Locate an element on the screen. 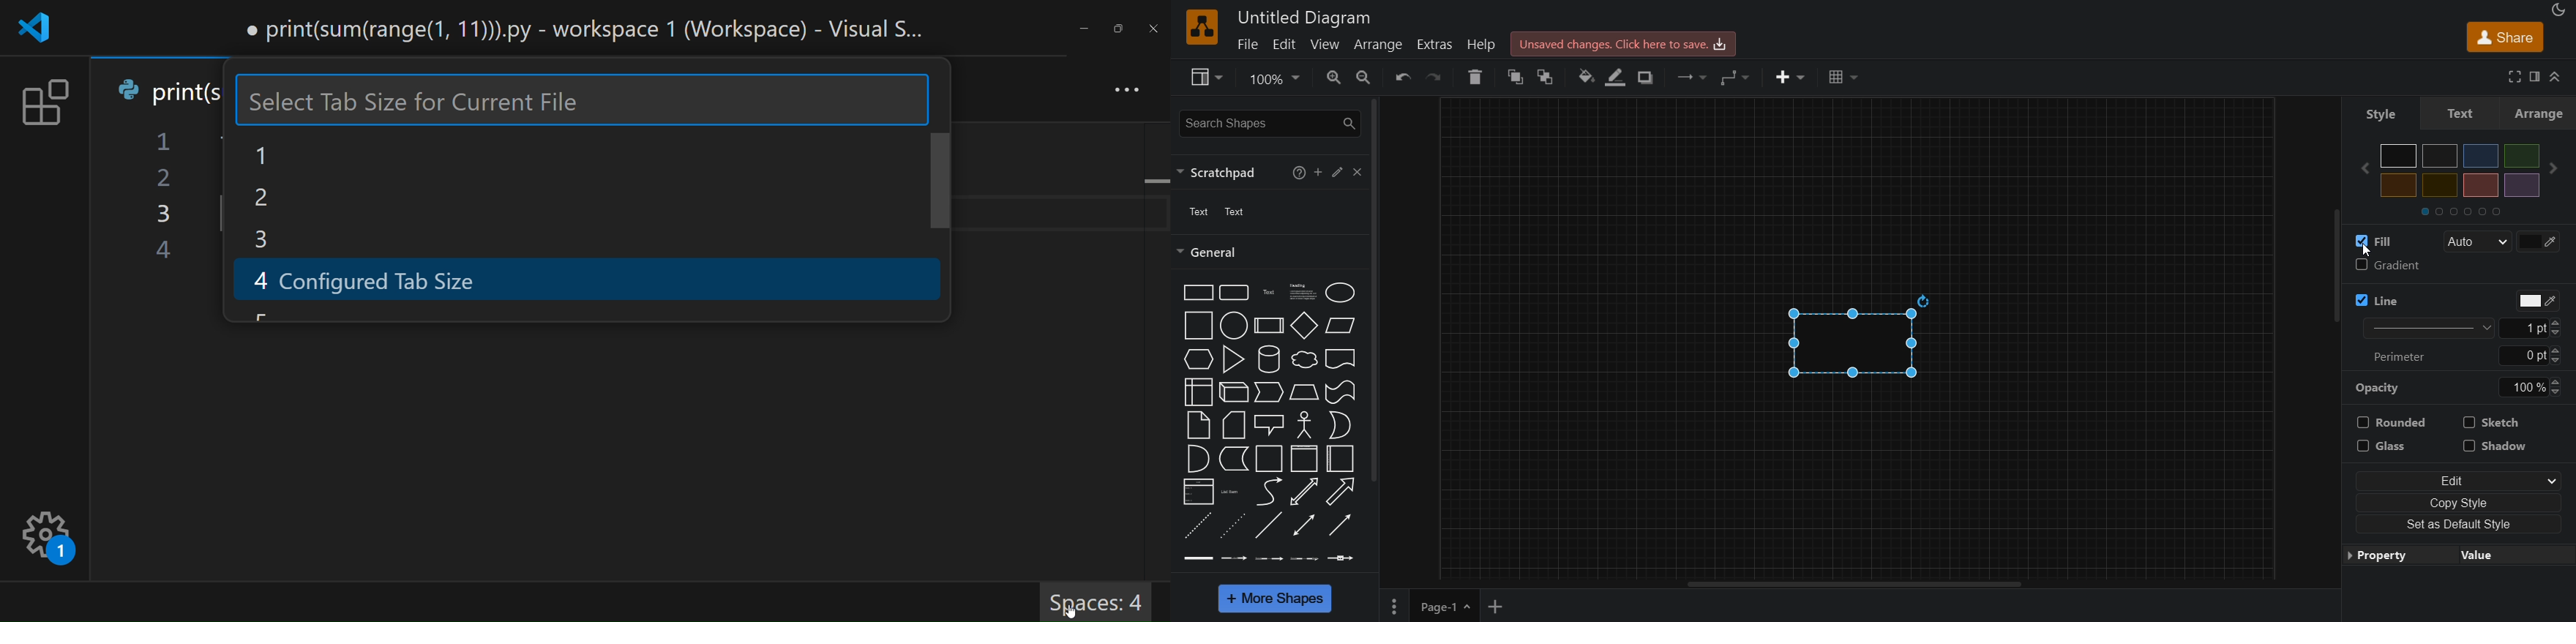 The height and width of the screenshot is (644, 2576). value is located at coordinates (2506, 558).